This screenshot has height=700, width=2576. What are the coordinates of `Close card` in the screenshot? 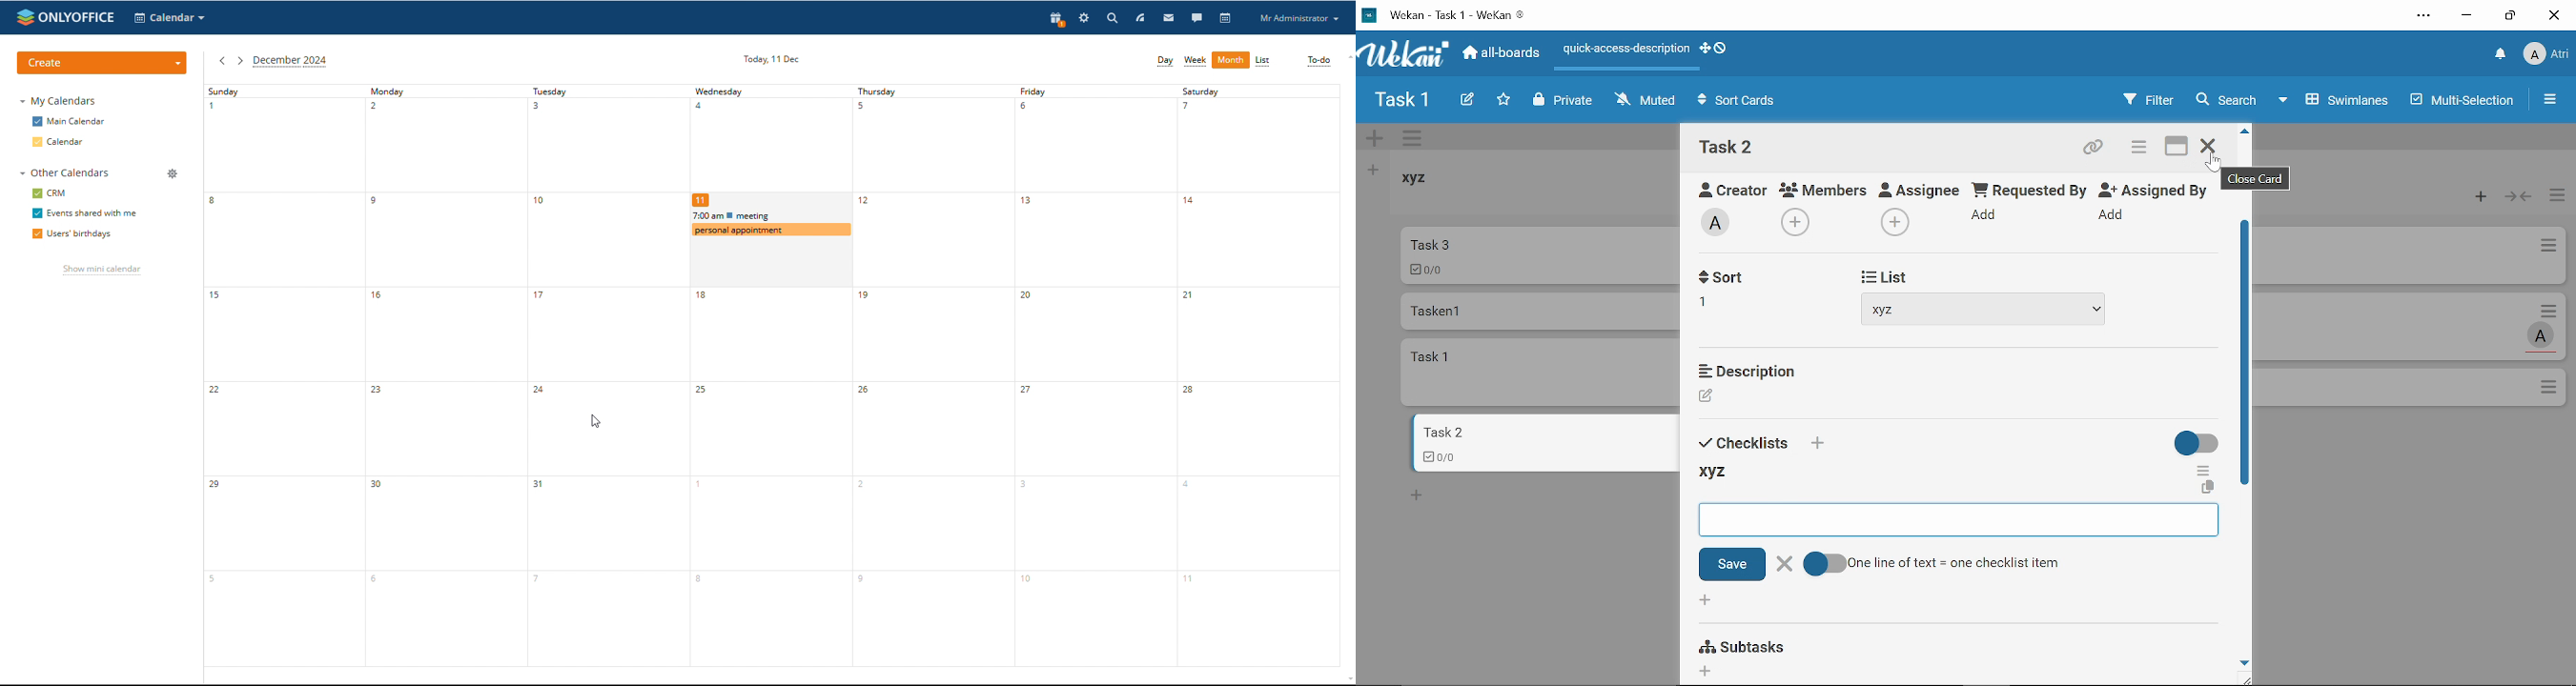 It's located at (2210, 149).